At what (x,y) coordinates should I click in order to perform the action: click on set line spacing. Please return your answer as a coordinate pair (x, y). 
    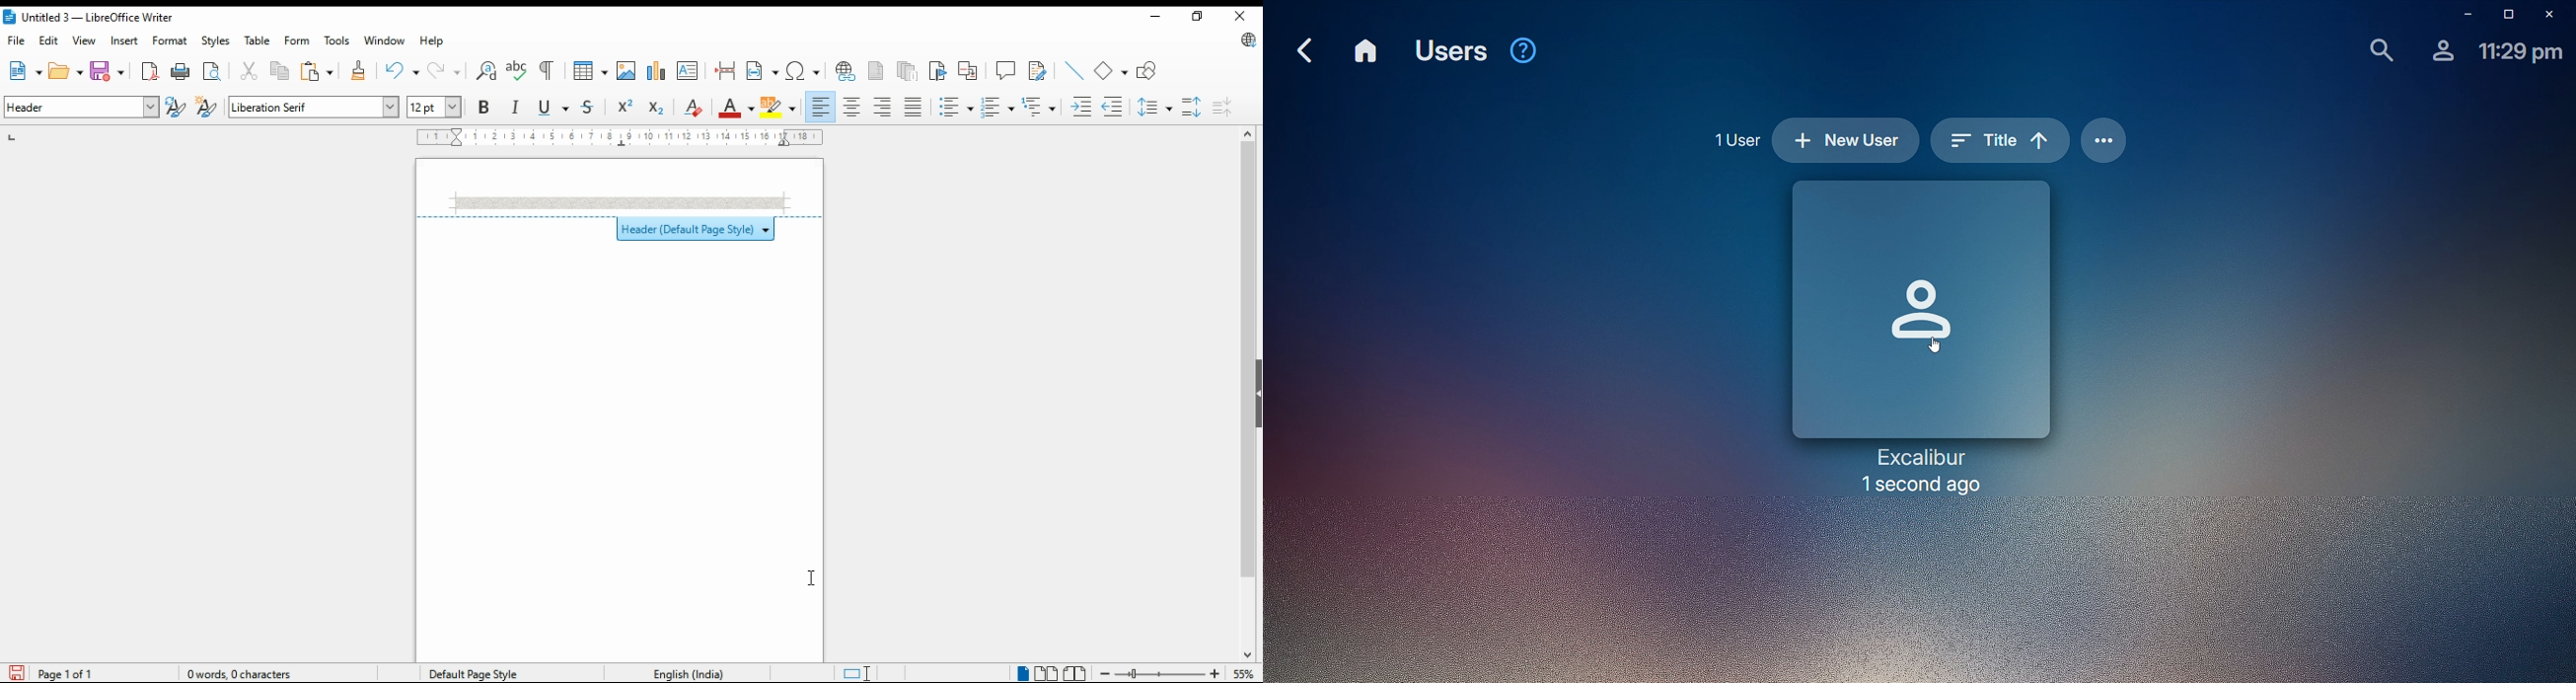
    Looking at the image, I should click on (1156, 107).